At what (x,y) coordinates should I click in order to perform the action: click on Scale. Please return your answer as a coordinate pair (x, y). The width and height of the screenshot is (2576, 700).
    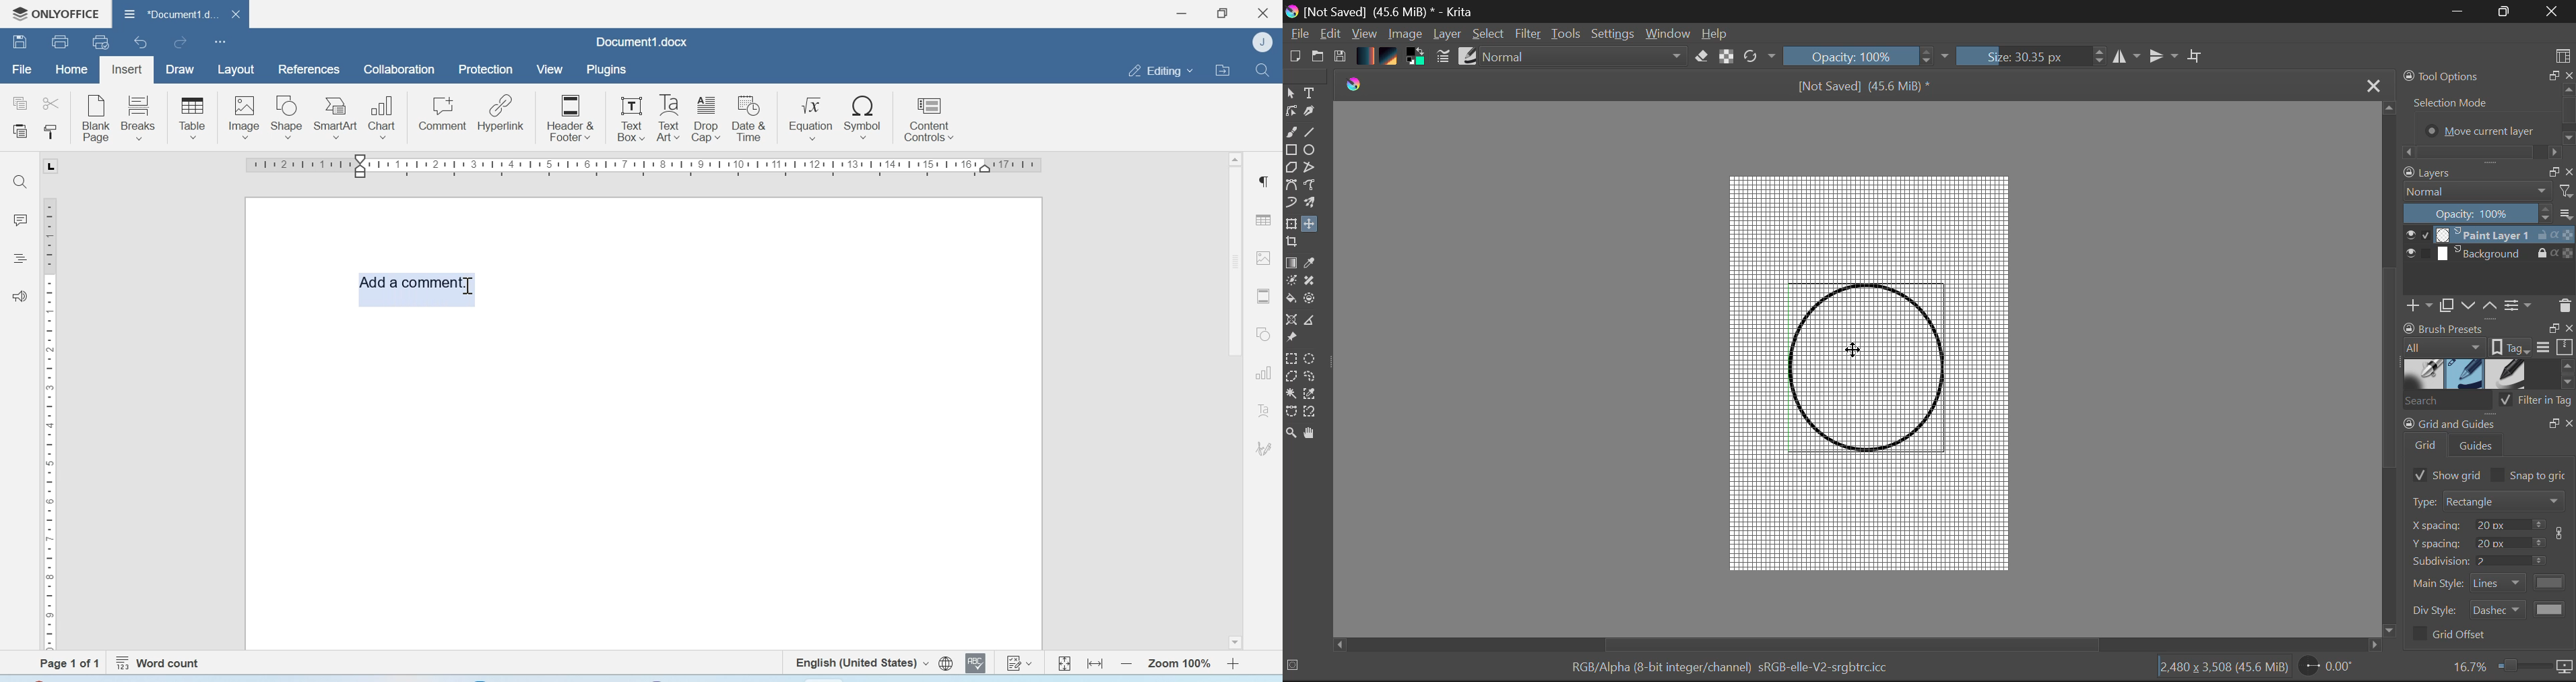
    Looking at the image, I should click on (648, 166).